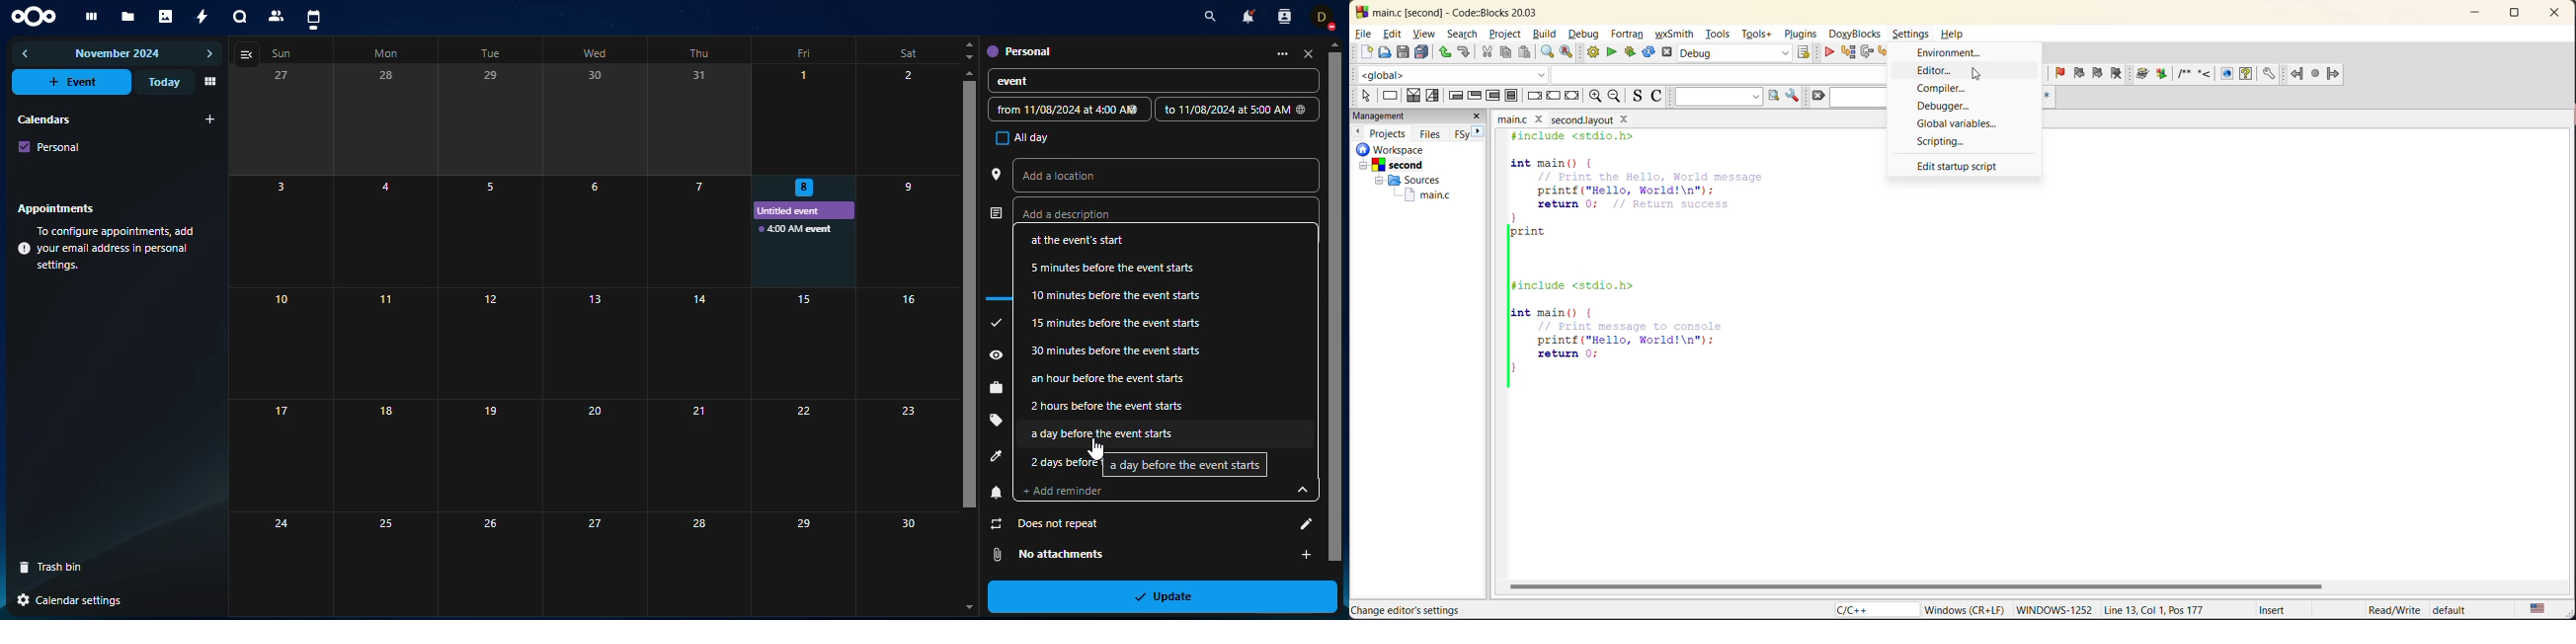  What do you see at coordinates (1639, 97) in the screenshot?
I see `toggle source` at bounding box center [1639, 97].